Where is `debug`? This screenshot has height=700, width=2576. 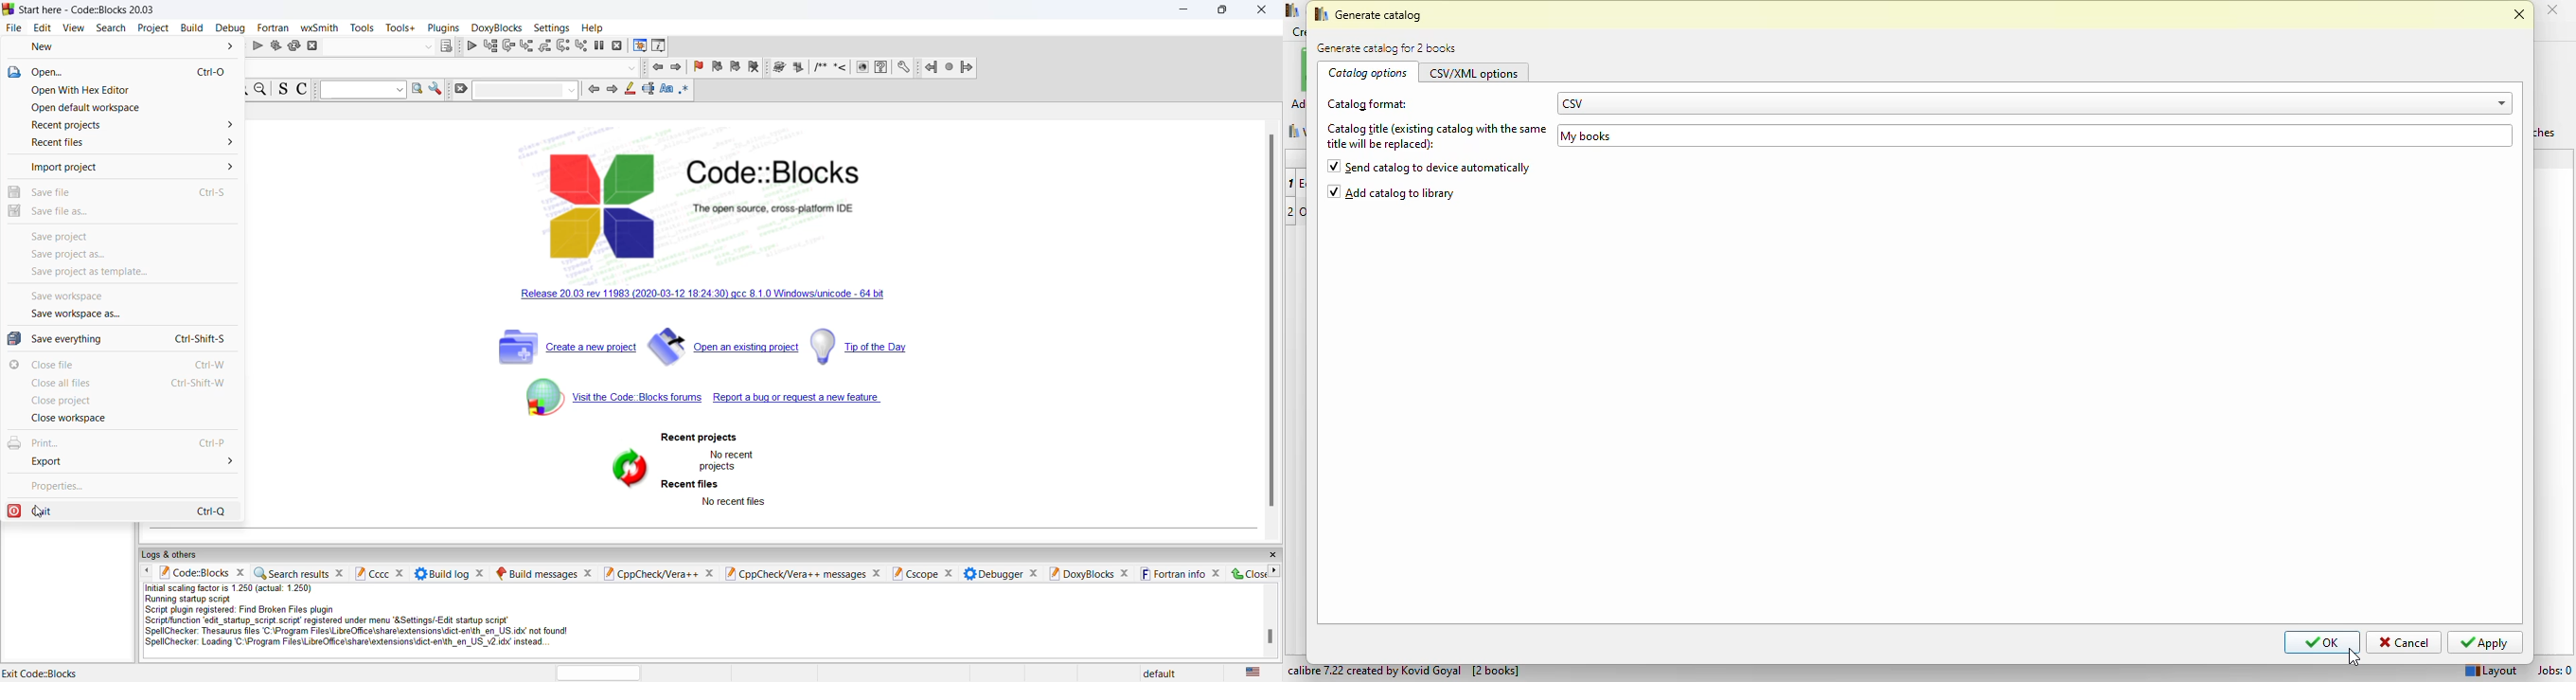 debug is located at coordinates (471, 45).